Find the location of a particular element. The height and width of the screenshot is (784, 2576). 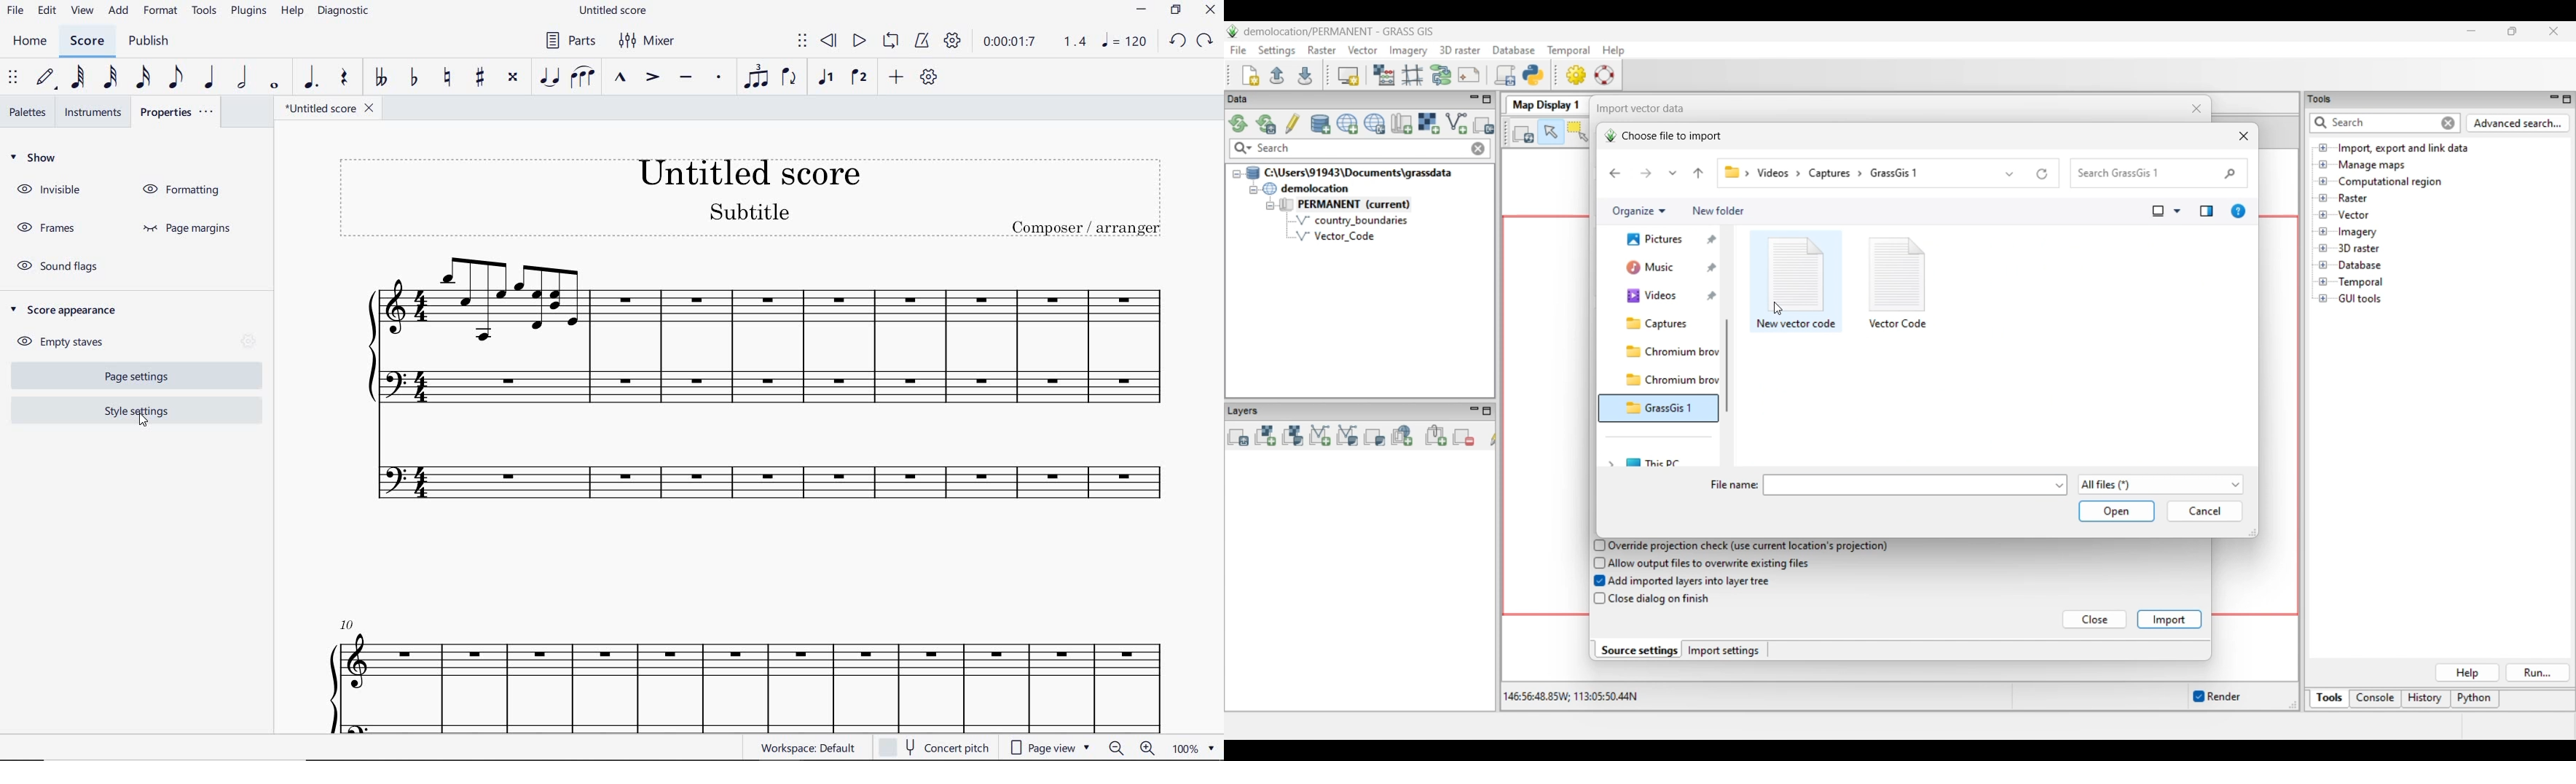

REST is located at coordinates (344, 78).